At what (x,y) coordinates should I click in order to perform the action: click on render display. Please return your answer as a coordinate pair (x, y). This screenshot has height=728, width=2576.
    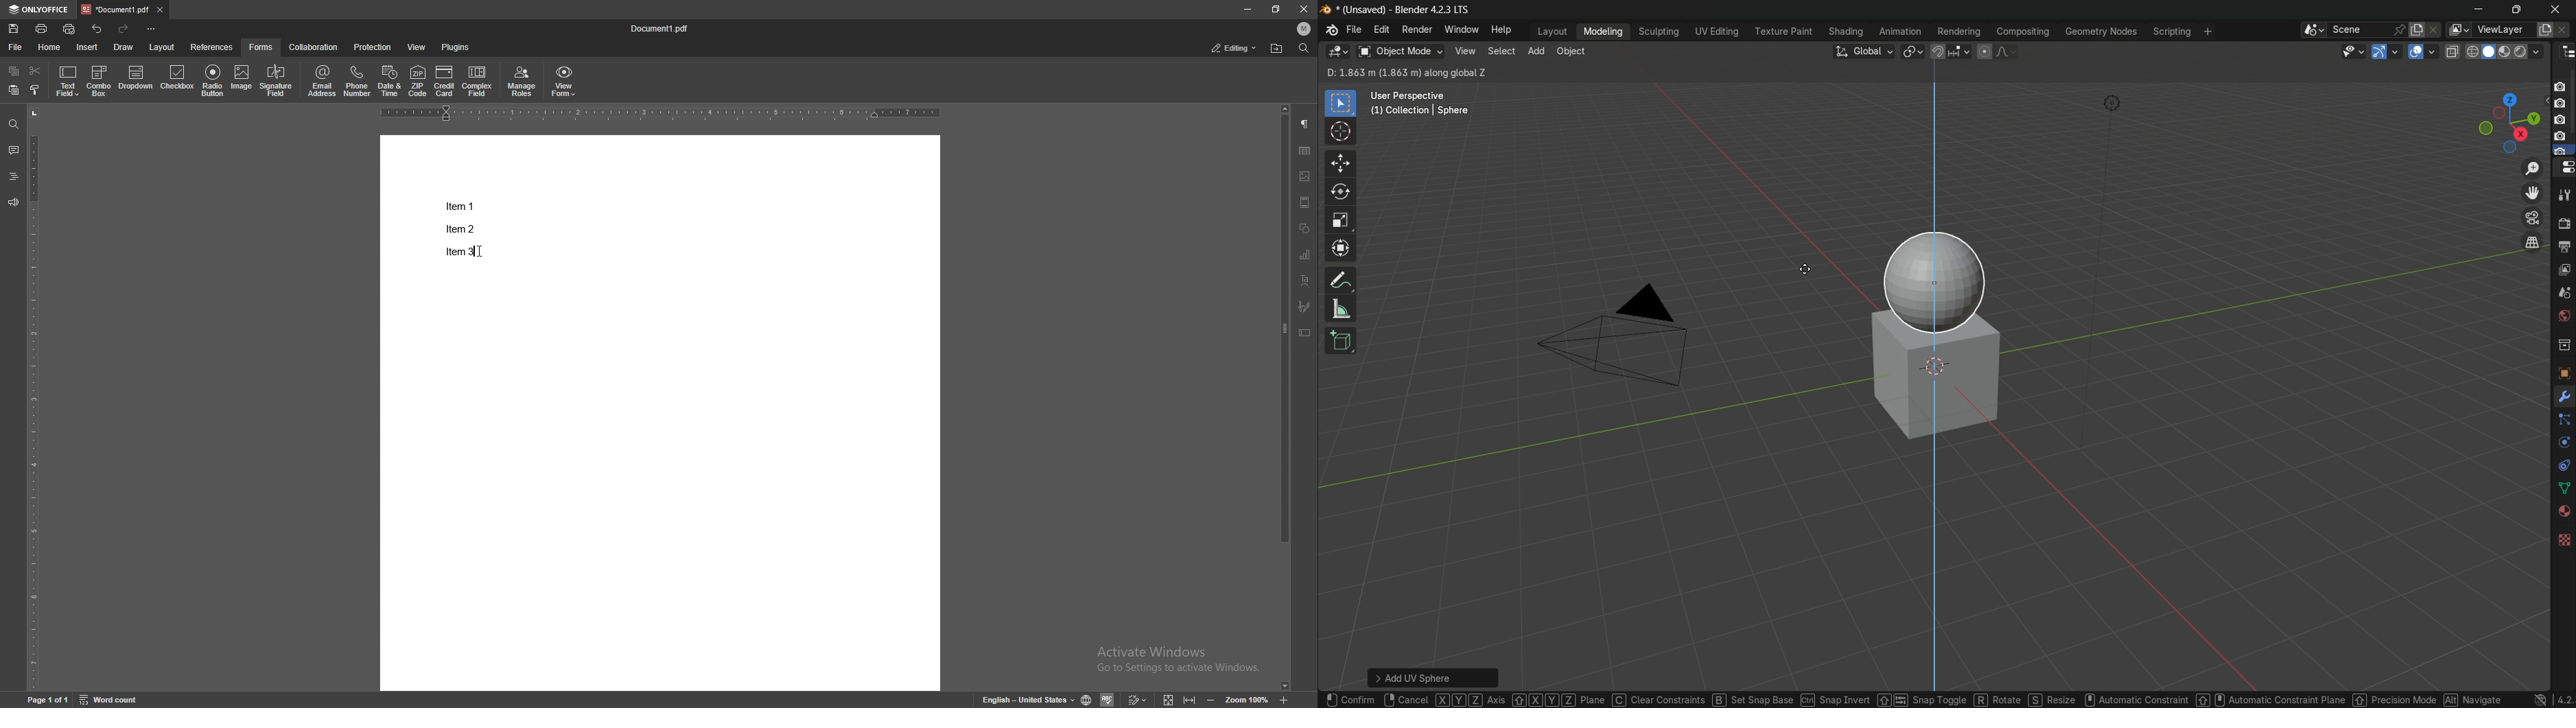
    Looking at the image, I should click on (2529, 50).